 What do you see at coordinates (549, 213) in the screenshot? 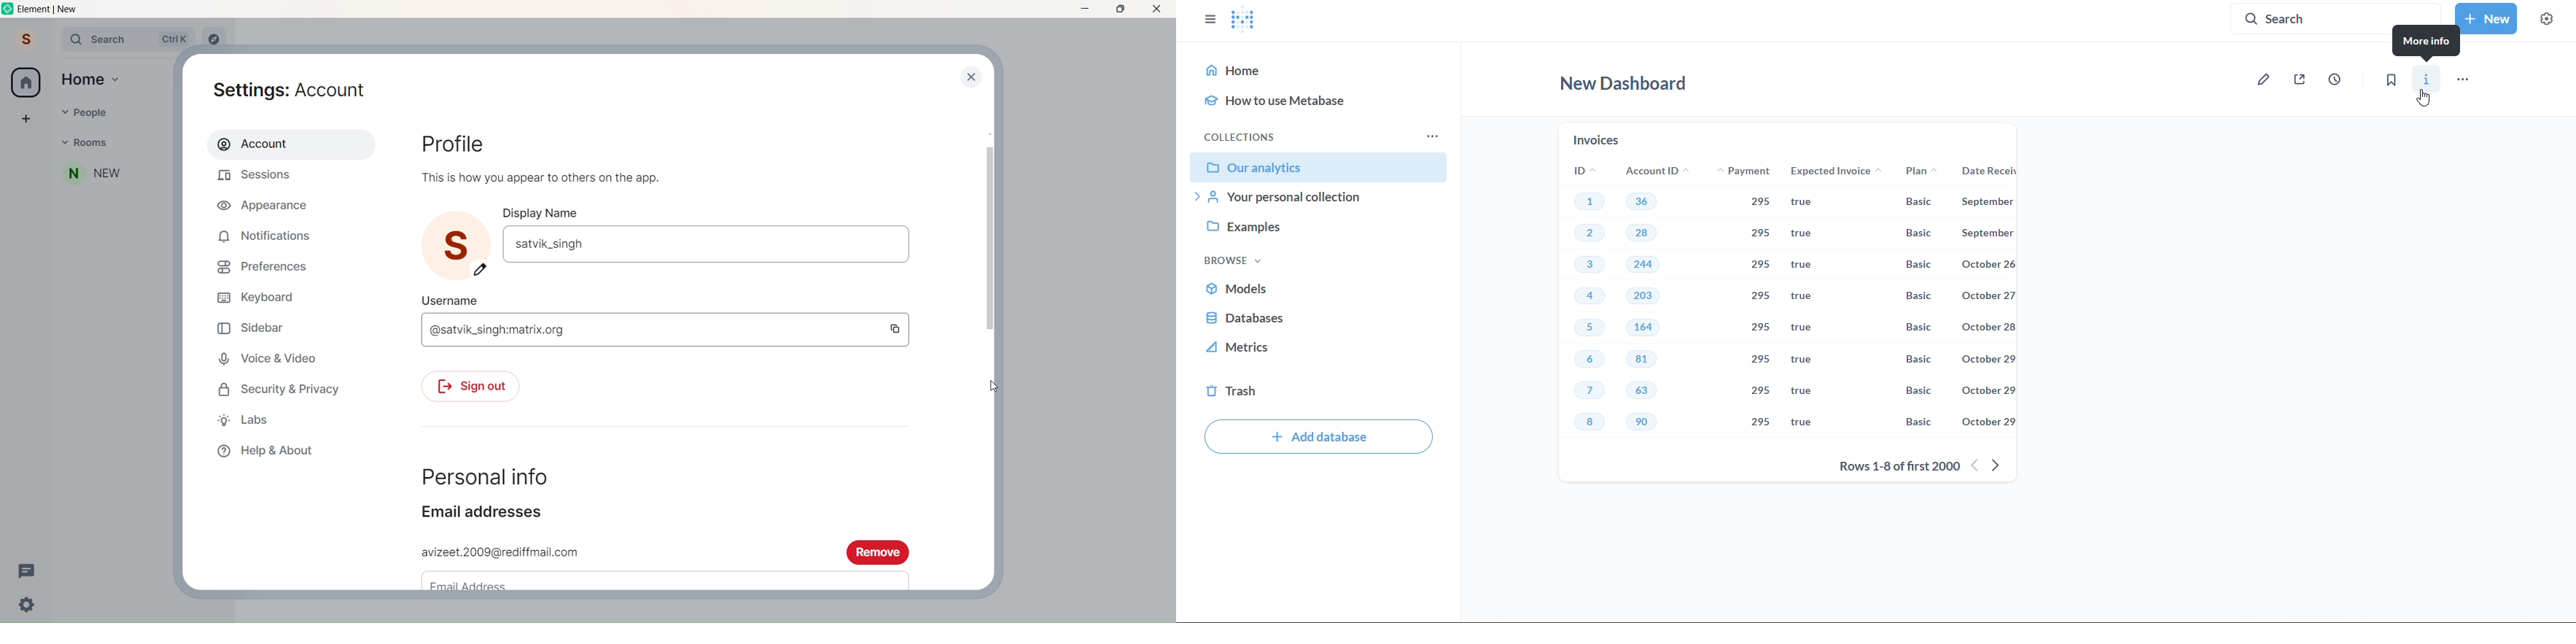
I see `Display name` at bounding box center [549, 213].